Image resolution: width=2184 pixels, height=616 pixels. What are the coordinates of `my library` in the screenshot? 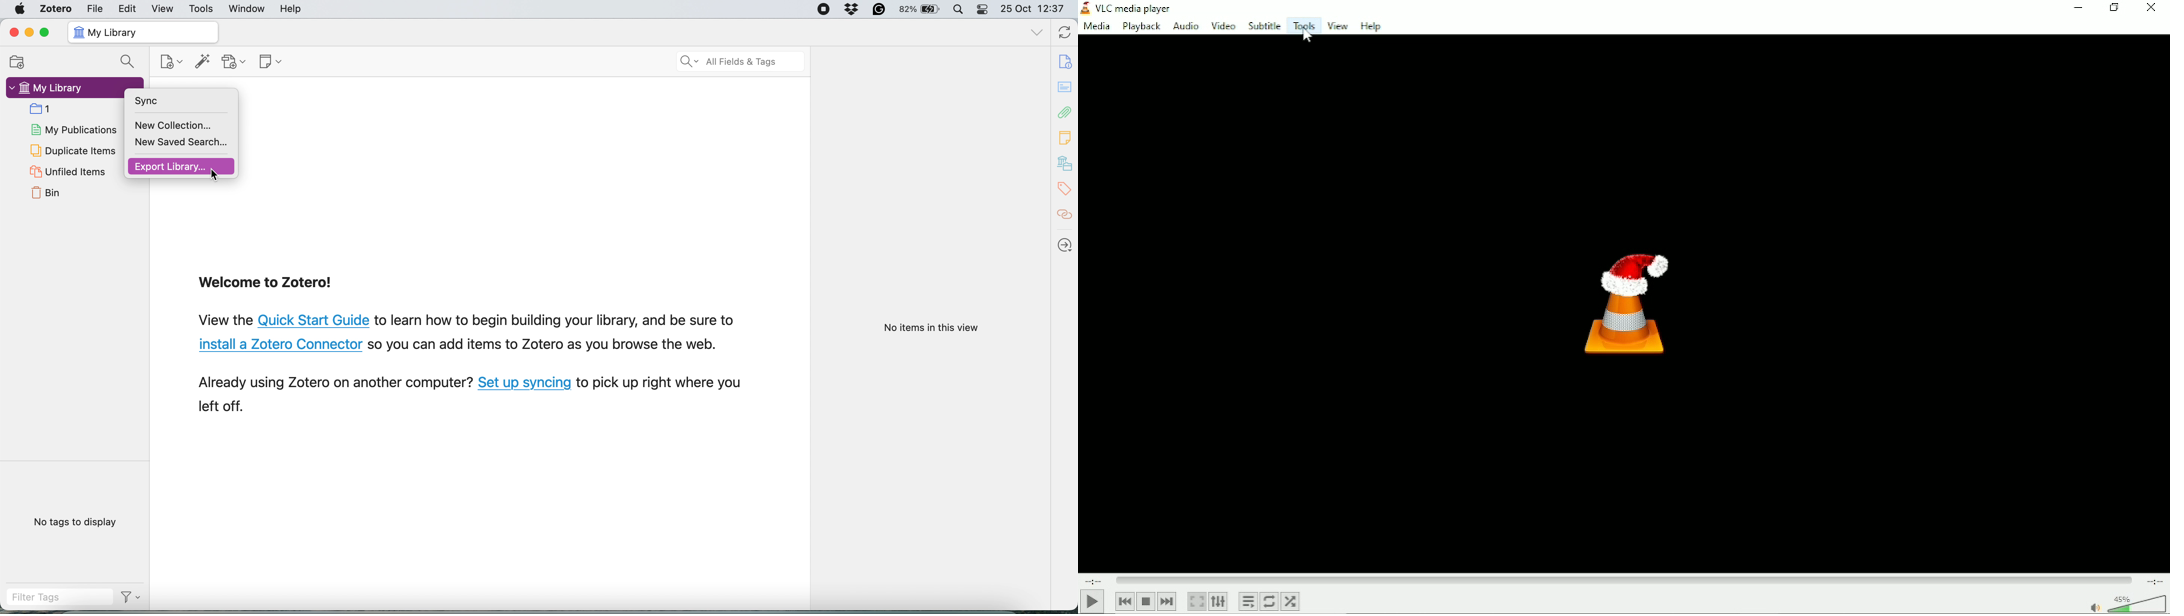 It's located at (1066, 162).